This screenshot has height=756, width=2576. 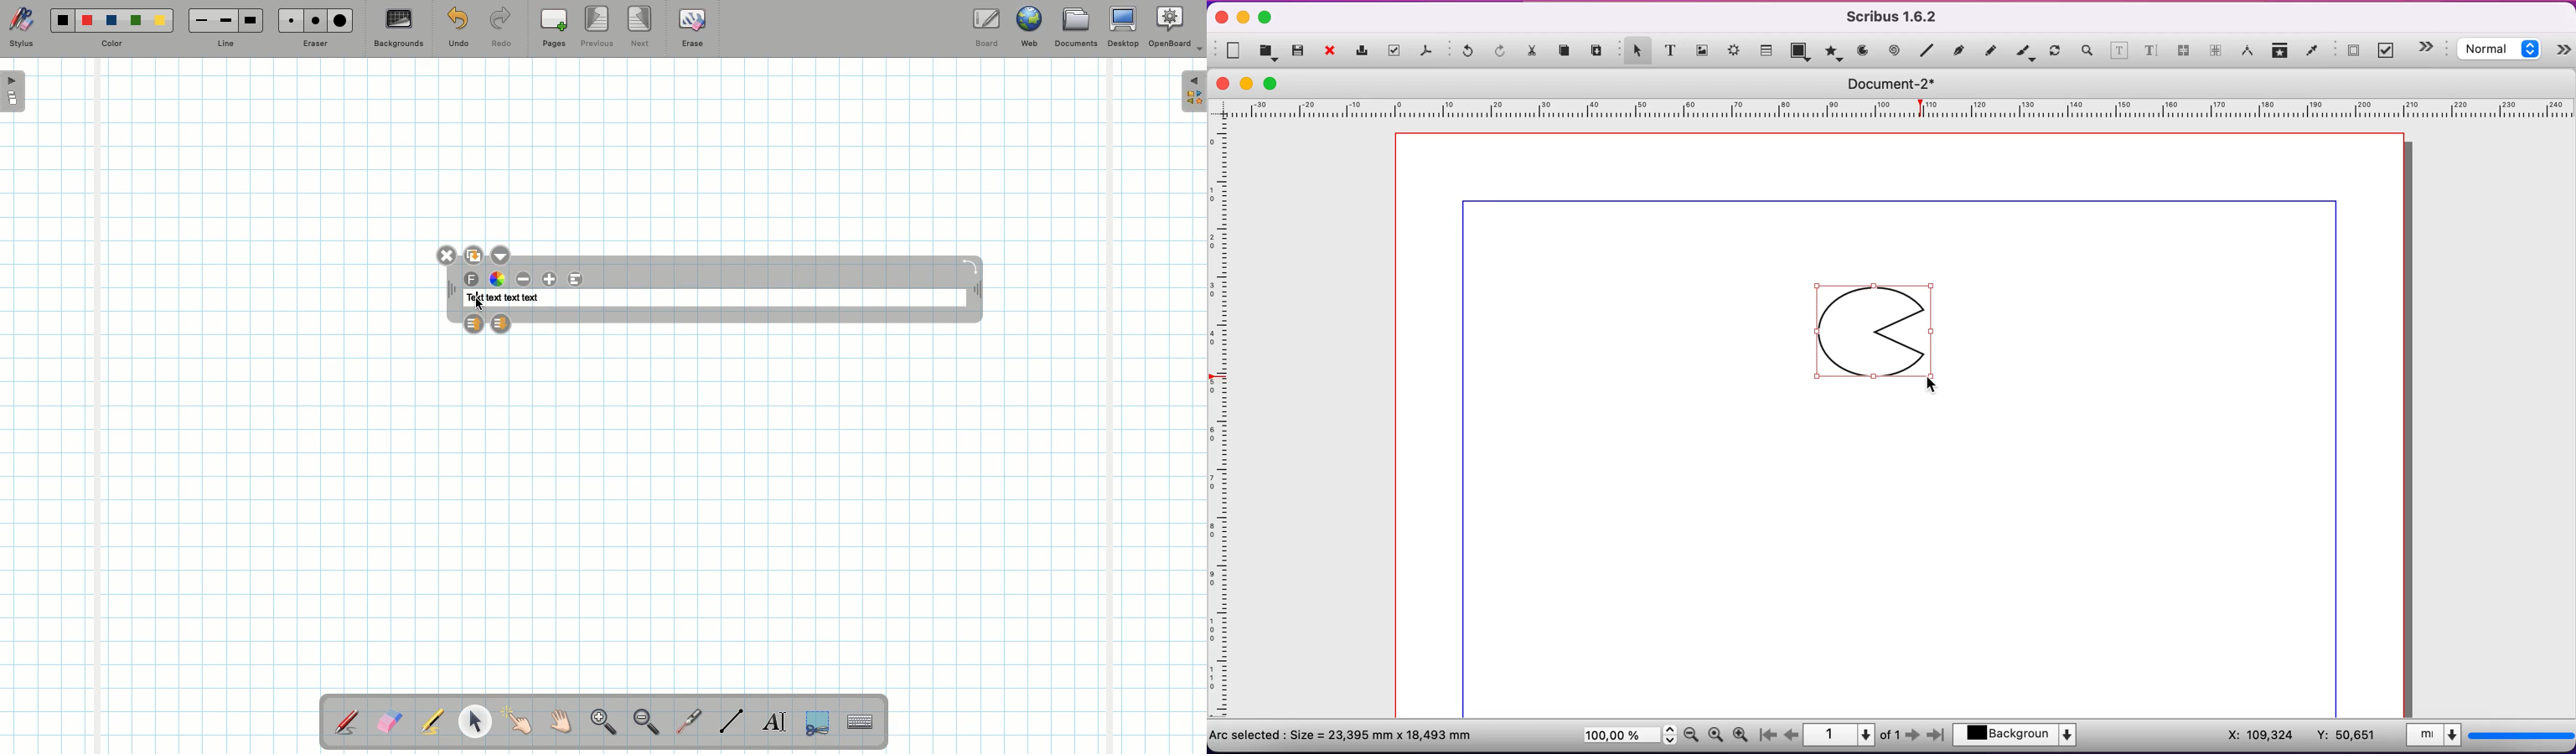 What do you see at coordinates (1627, 737) in the screenshot?
I see `zoom percentage` at bounding box center [1627, 737].